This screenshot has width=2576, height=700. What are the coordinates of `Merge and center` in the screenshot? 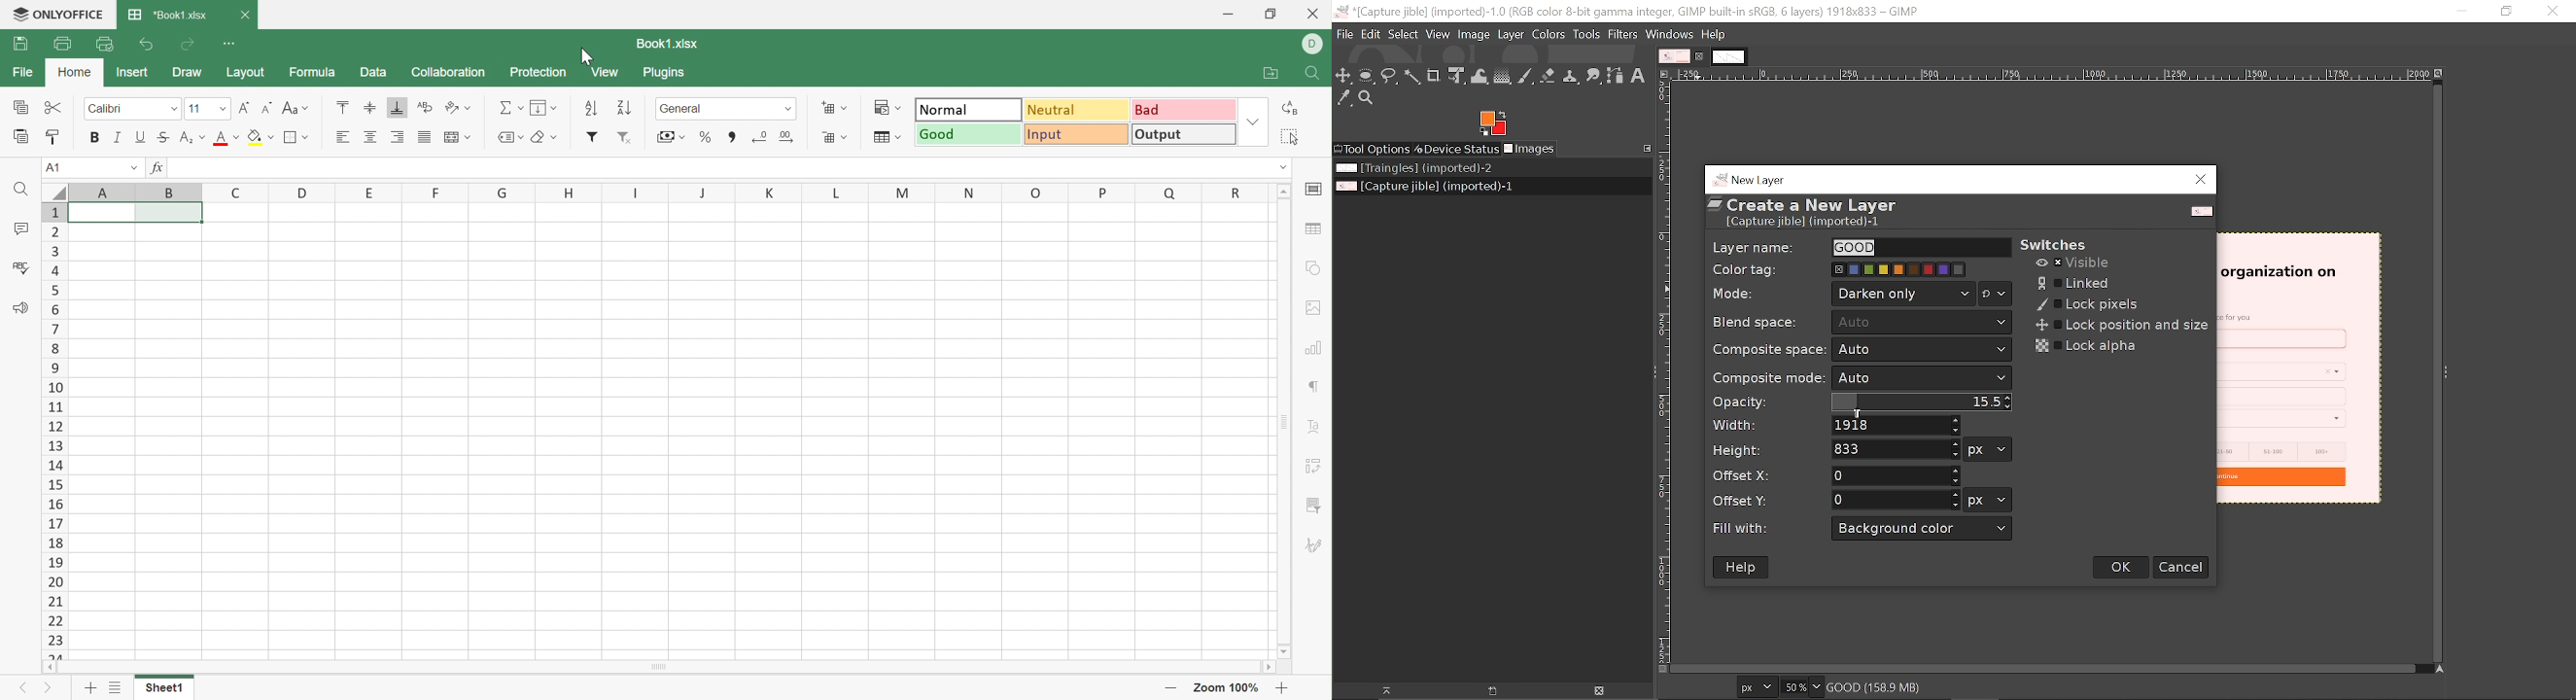 It's located at (461, 137).